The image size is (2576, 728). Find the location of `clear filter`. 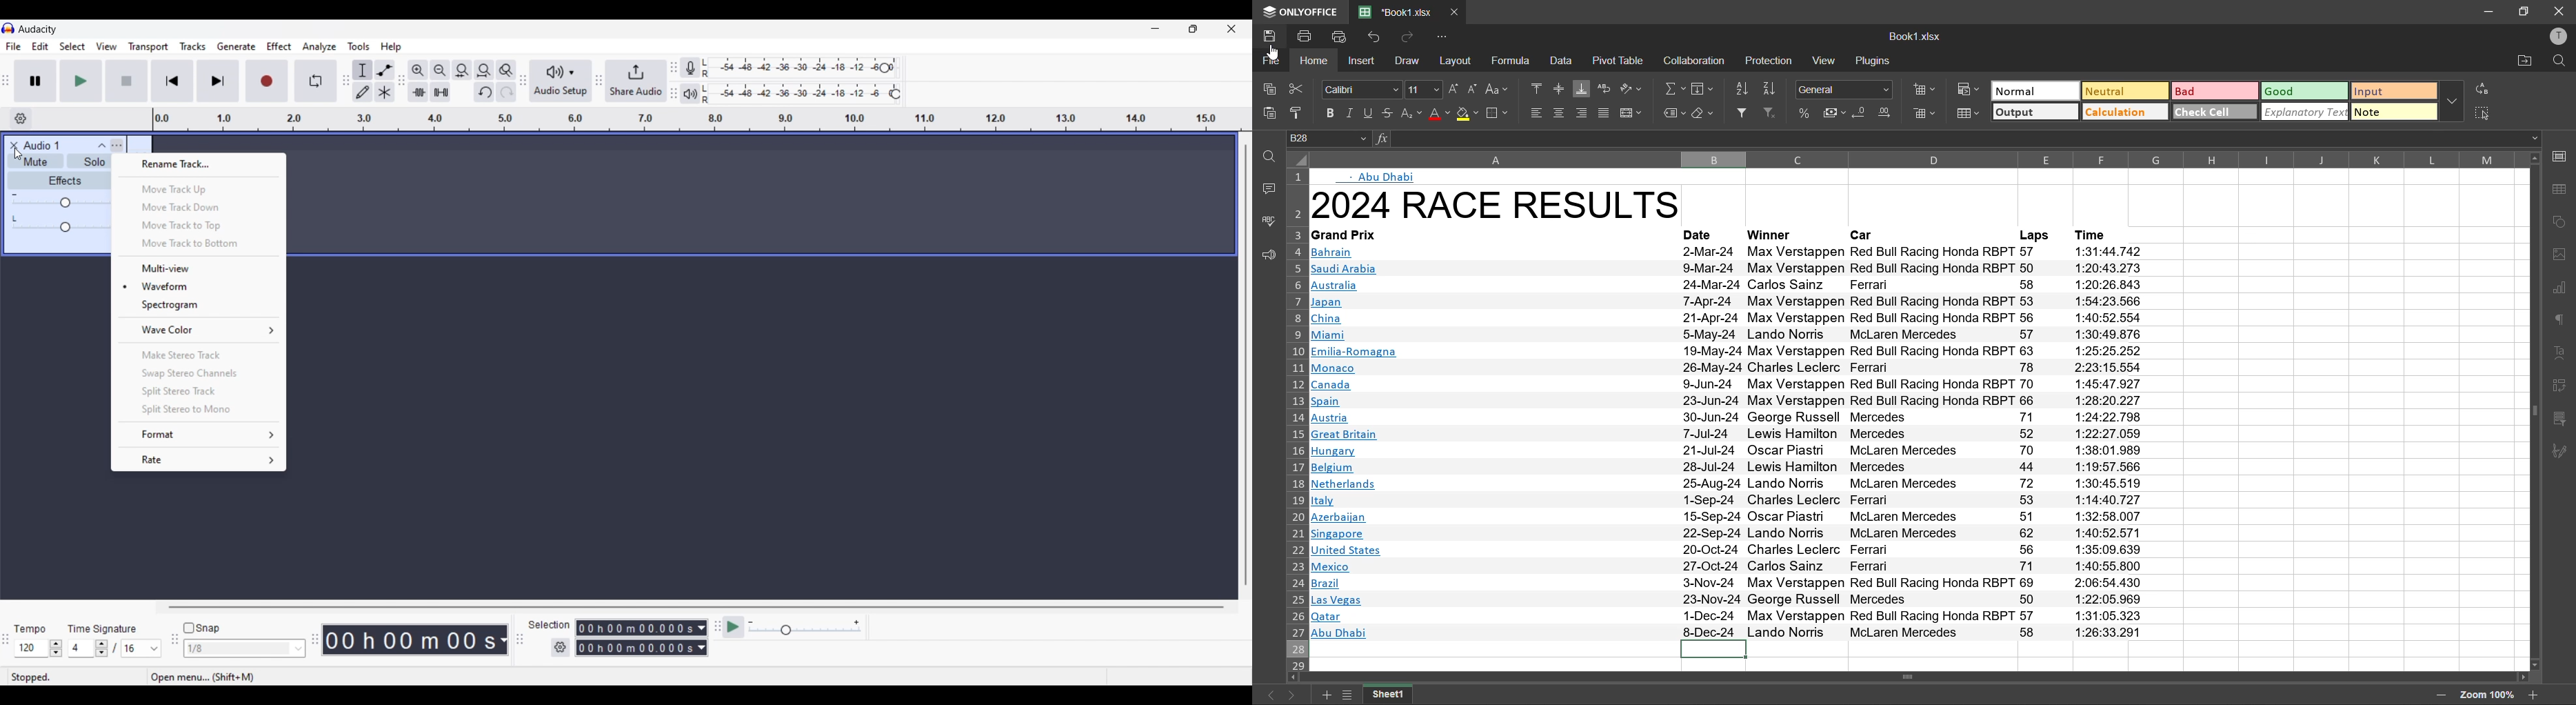

clear filter is located at coordinates (1773, 113).